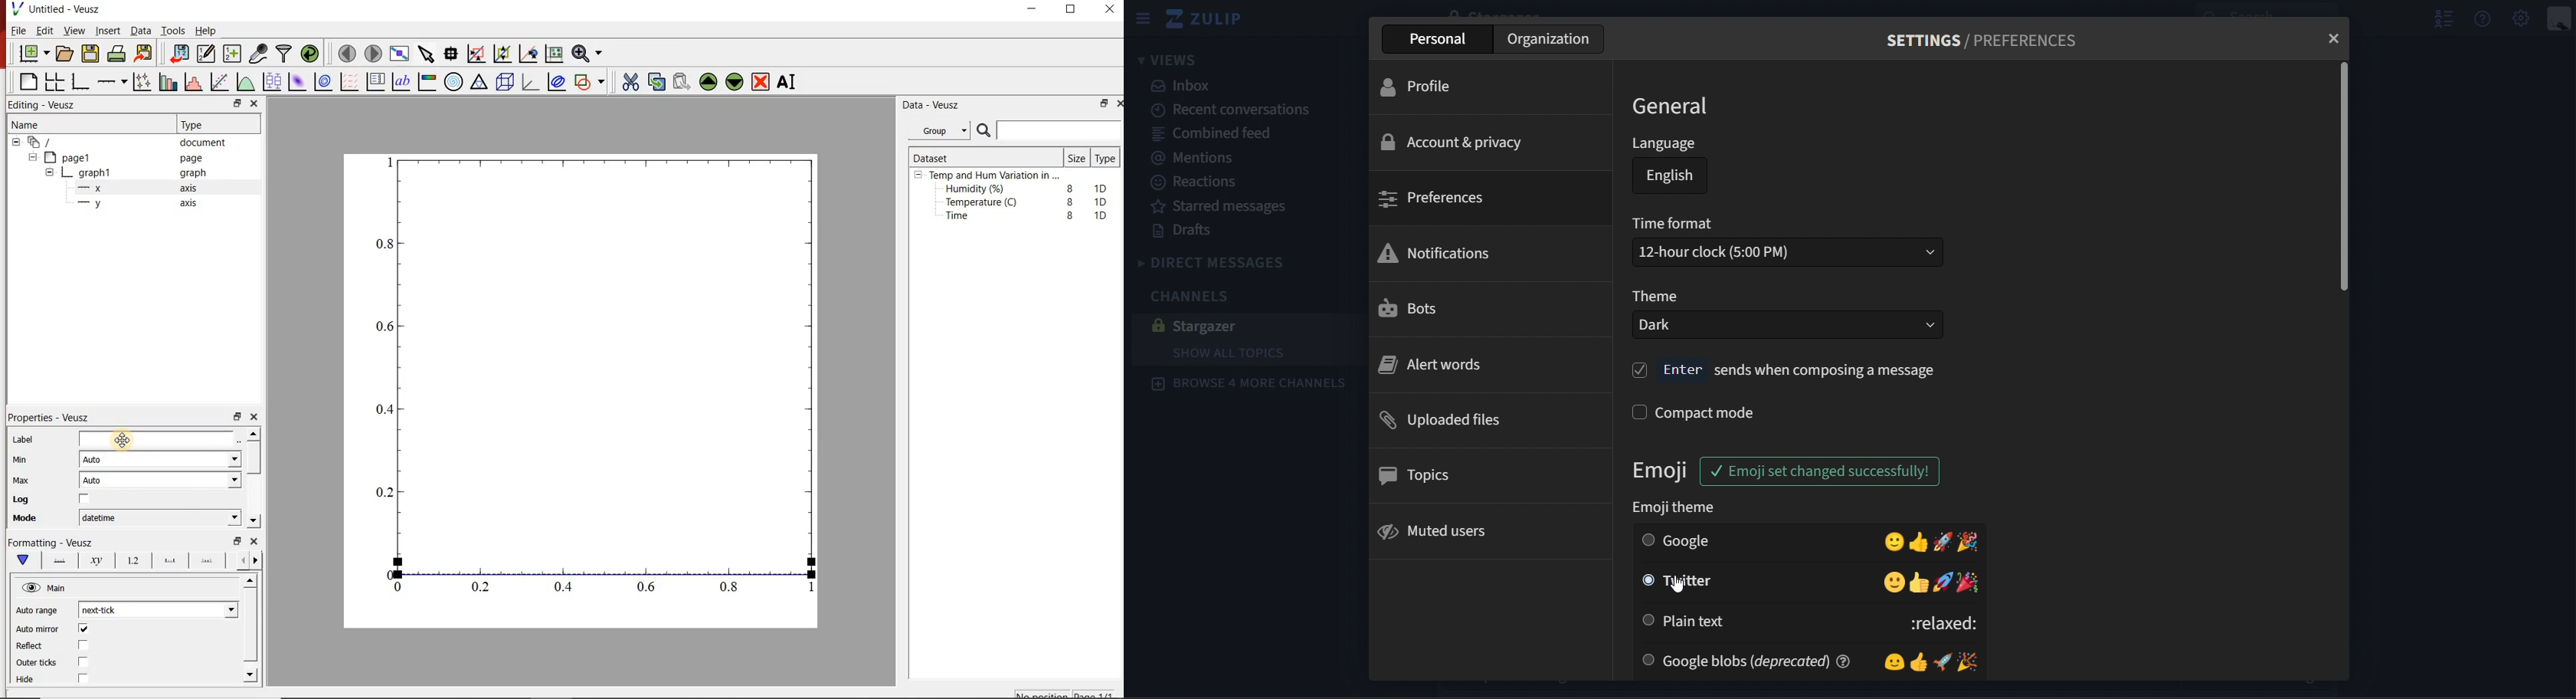 This screenshot has width=2576, height=700. Describe the element at coordinates (1250, 386) in the screenshot. I see `browse 4 more channels` at that location.